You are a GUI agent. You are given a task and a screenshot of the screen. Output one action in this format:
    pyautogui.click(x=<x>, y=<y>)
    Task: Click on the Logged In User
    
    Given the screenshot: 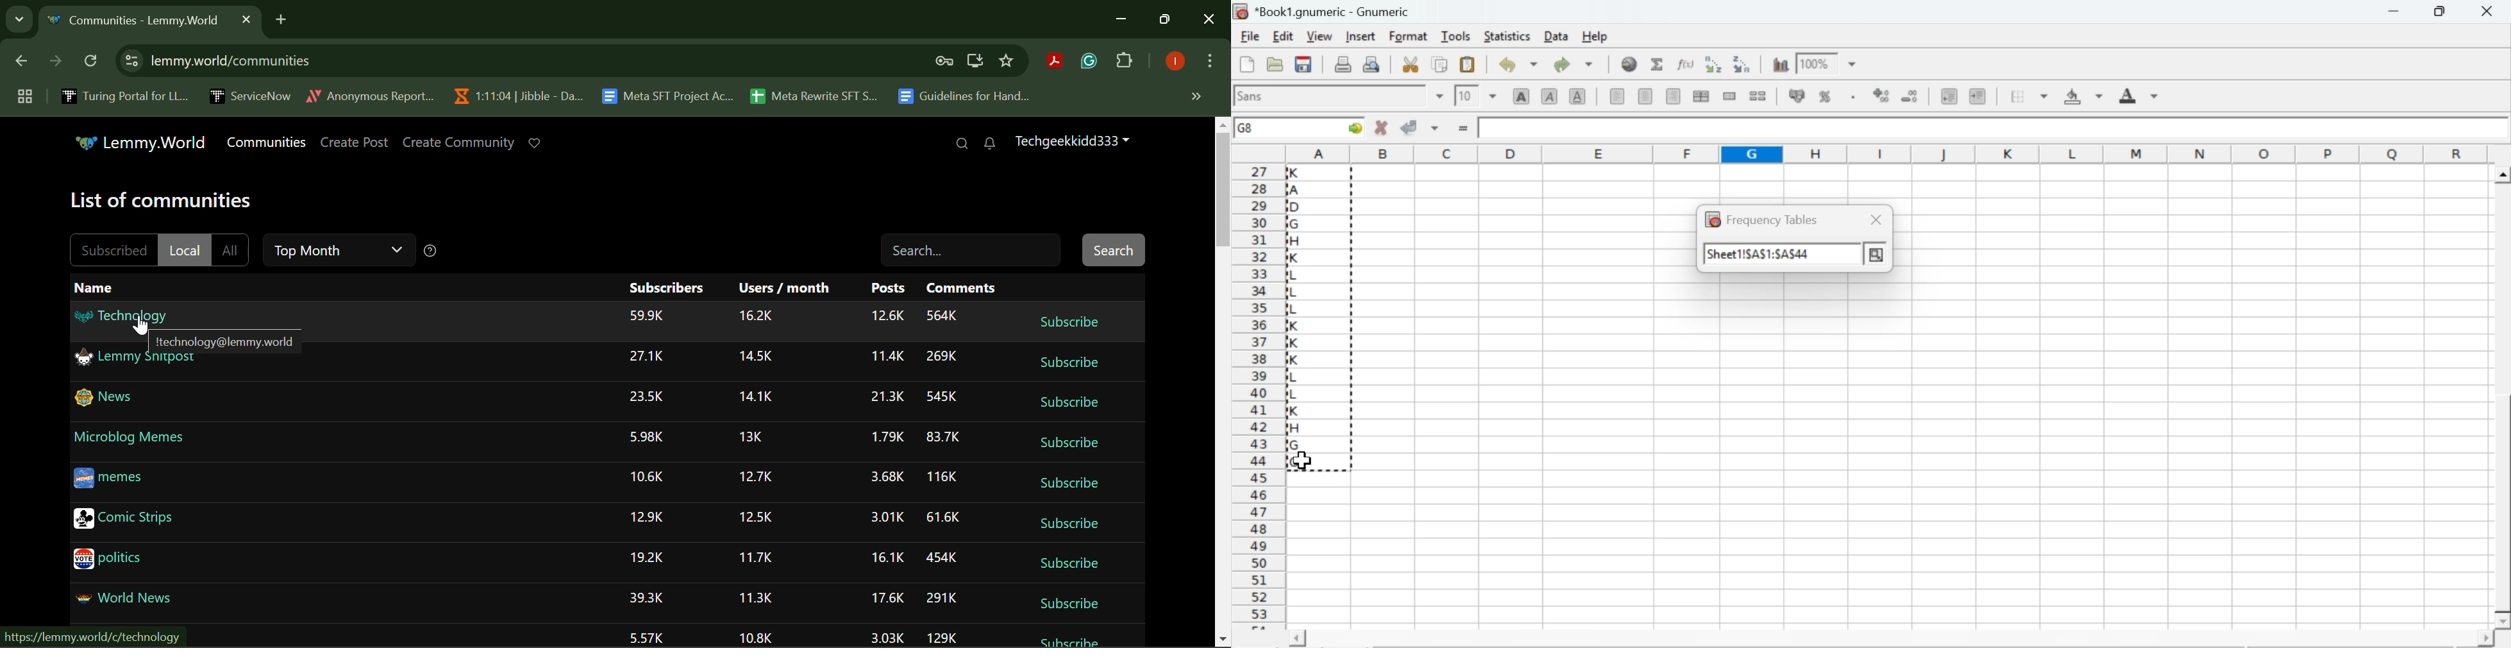 What is the action you would take?
    pyautogui.click(x=1173, y=62)
    